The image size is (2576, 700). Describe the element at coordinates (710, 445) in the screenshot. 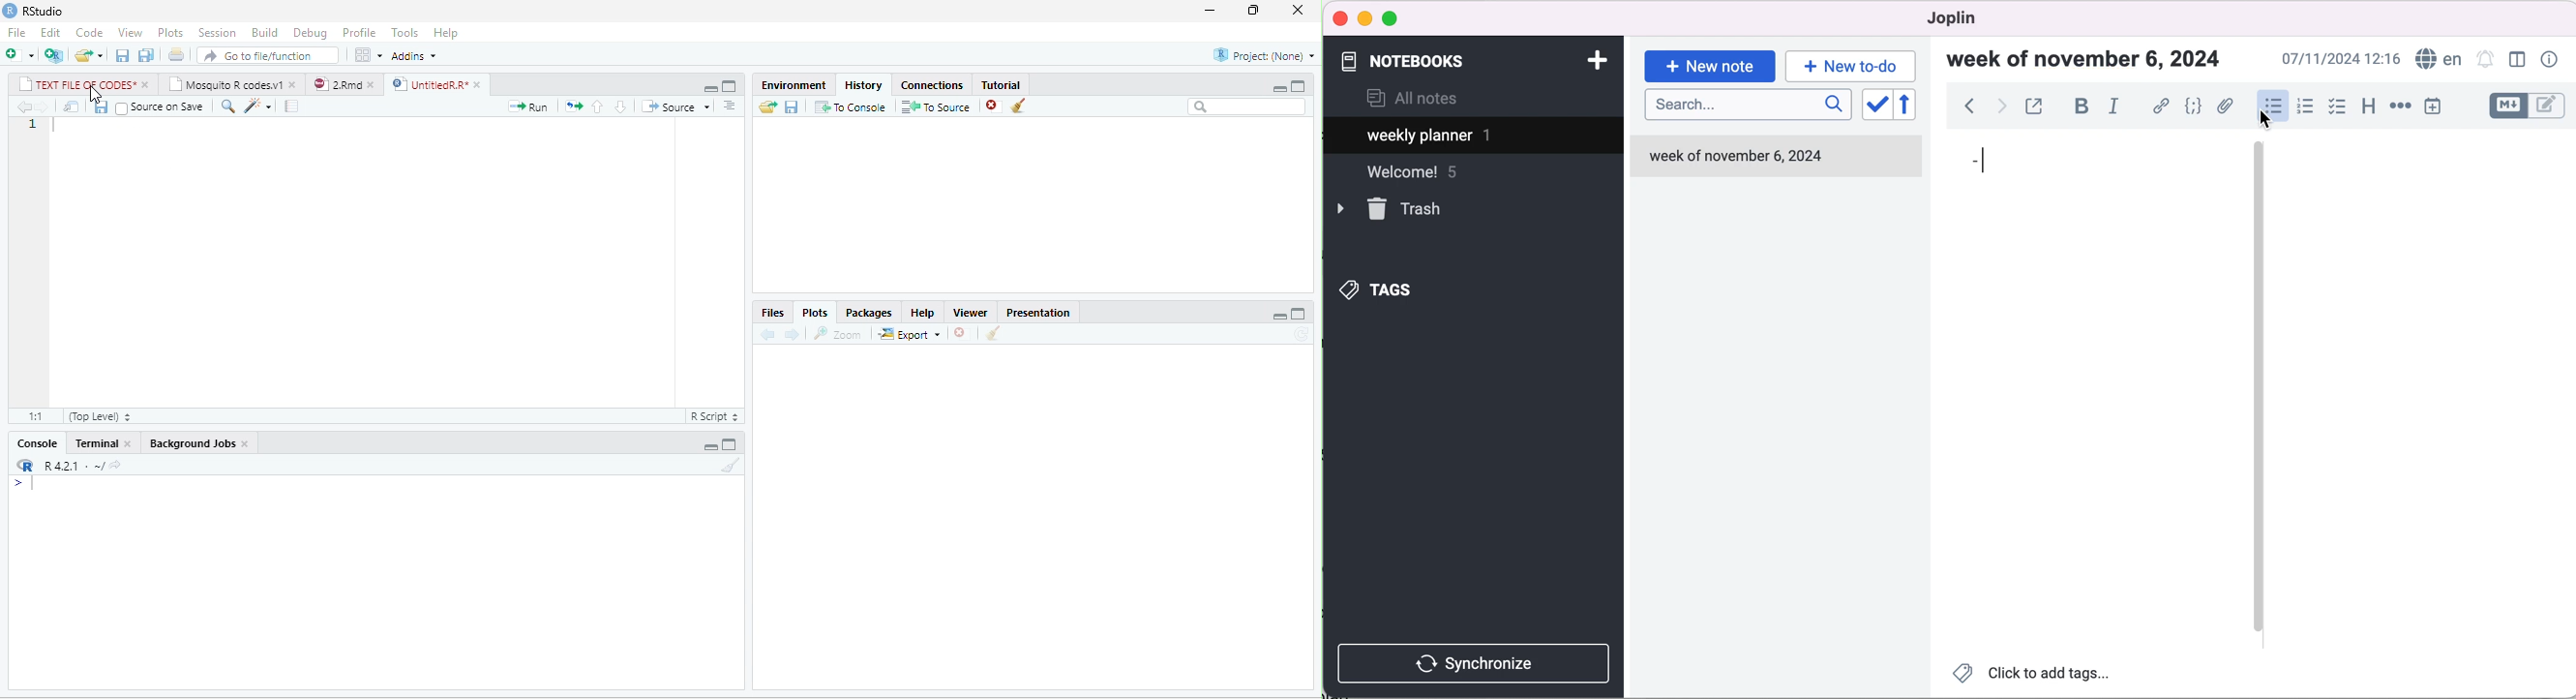

I see `minimize` at that location.